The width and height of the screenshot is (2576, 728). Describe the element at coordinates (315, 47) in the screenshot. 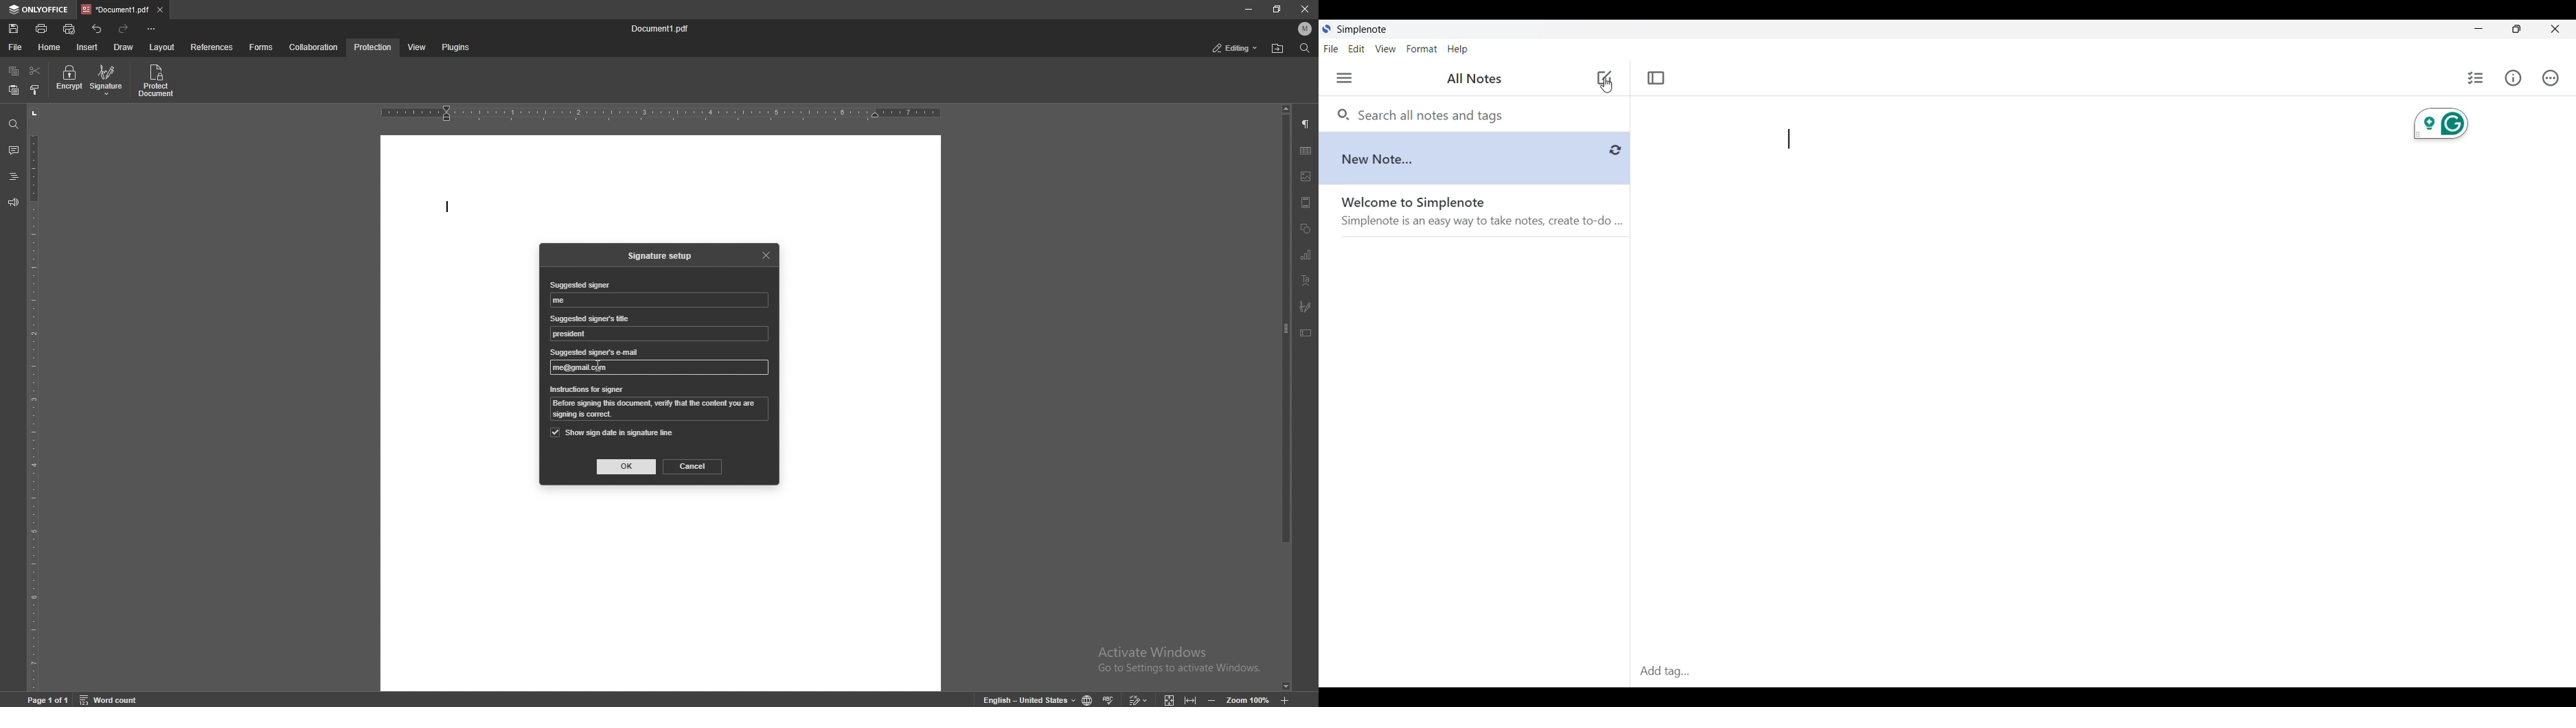

I see `collaboration` at that location.